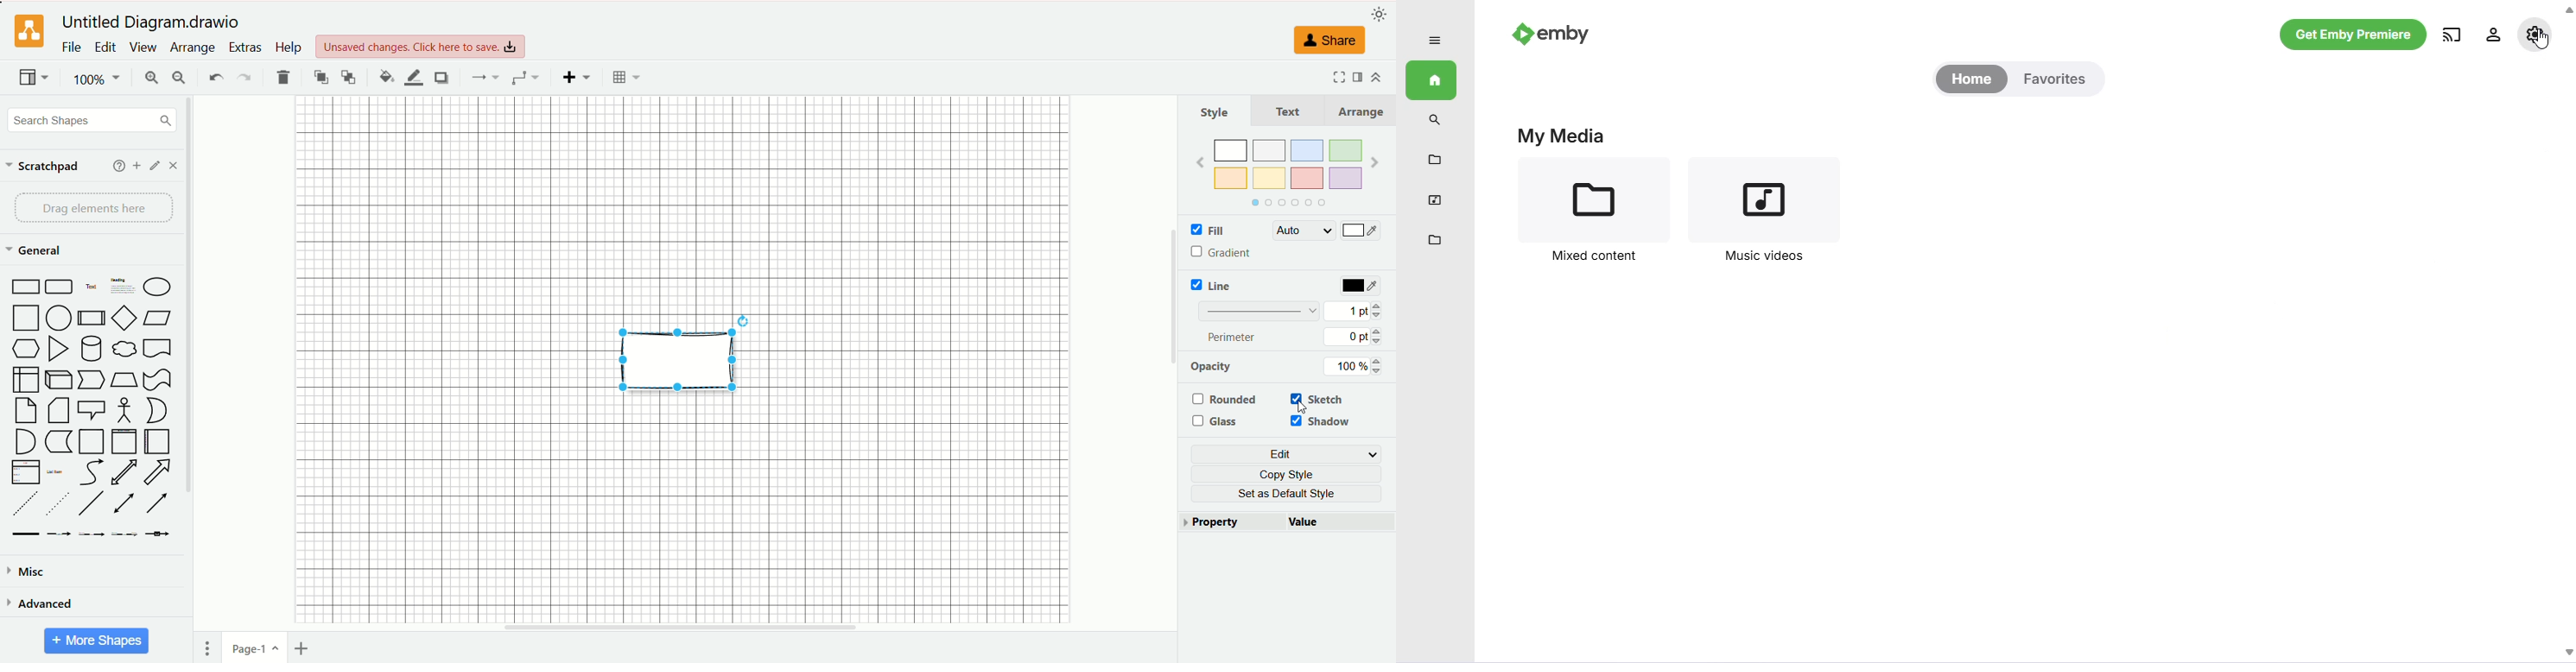 This screenshot has height=672, width=2576. I want to click on scratchpad, so click(43, 167).